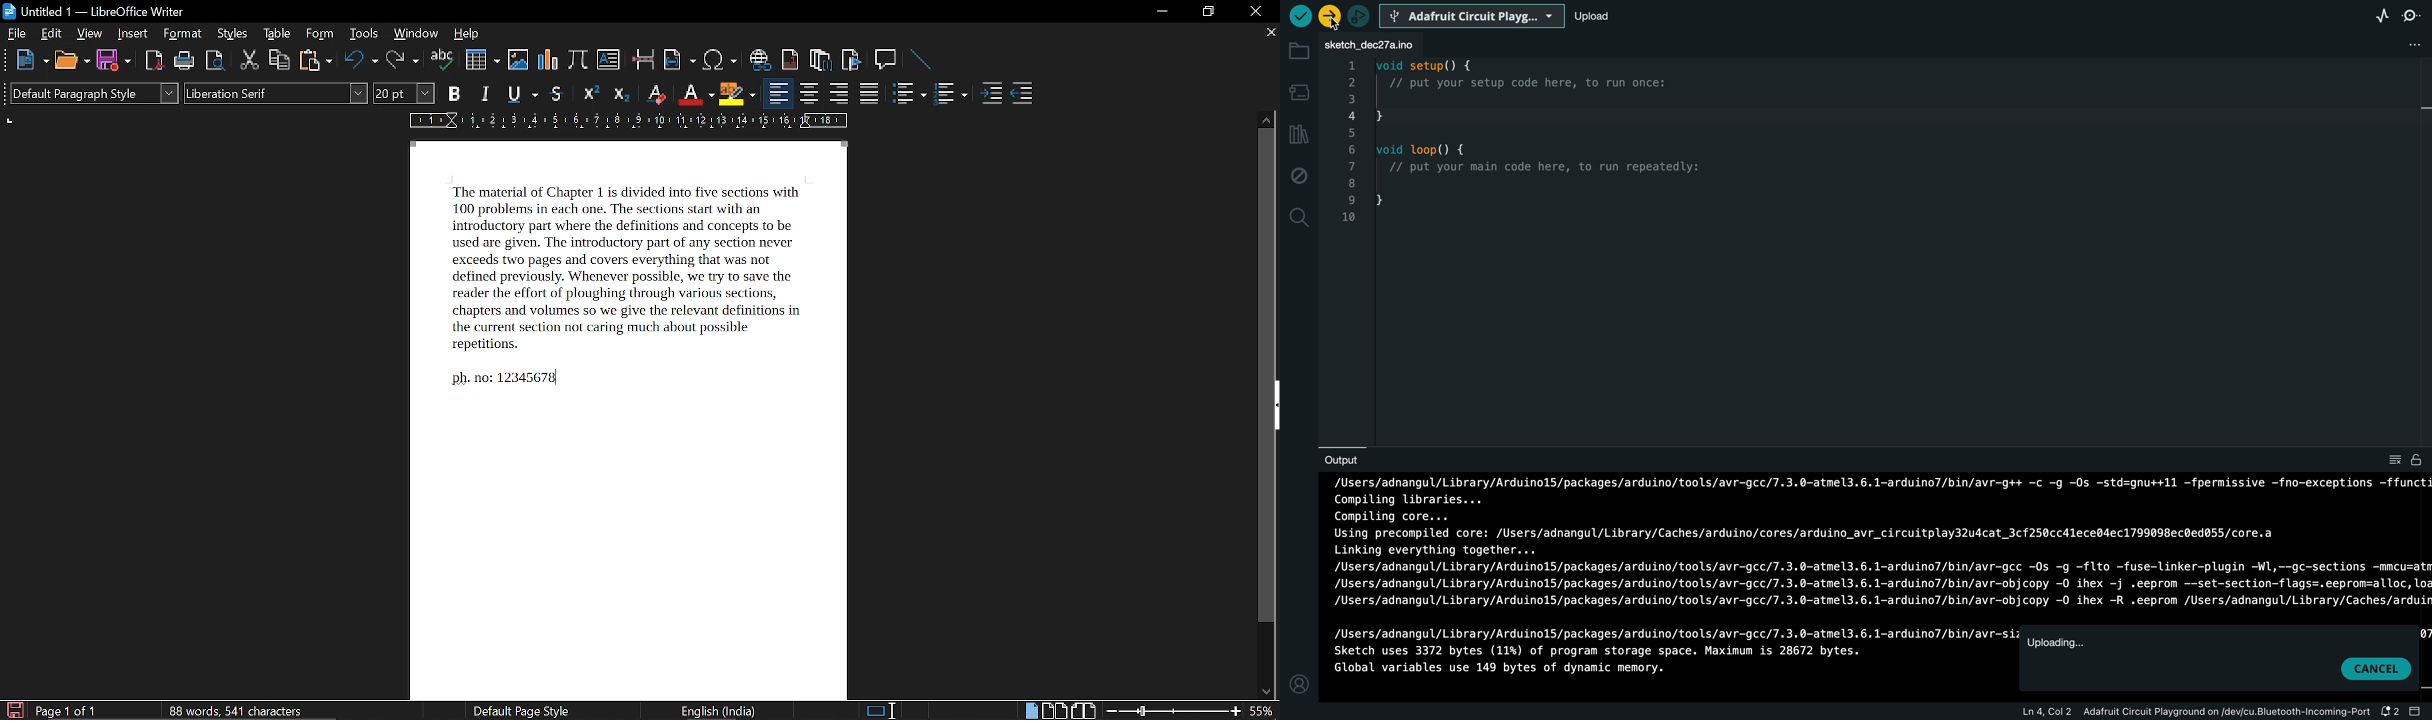  I want to click on font style, so click(276, 93).